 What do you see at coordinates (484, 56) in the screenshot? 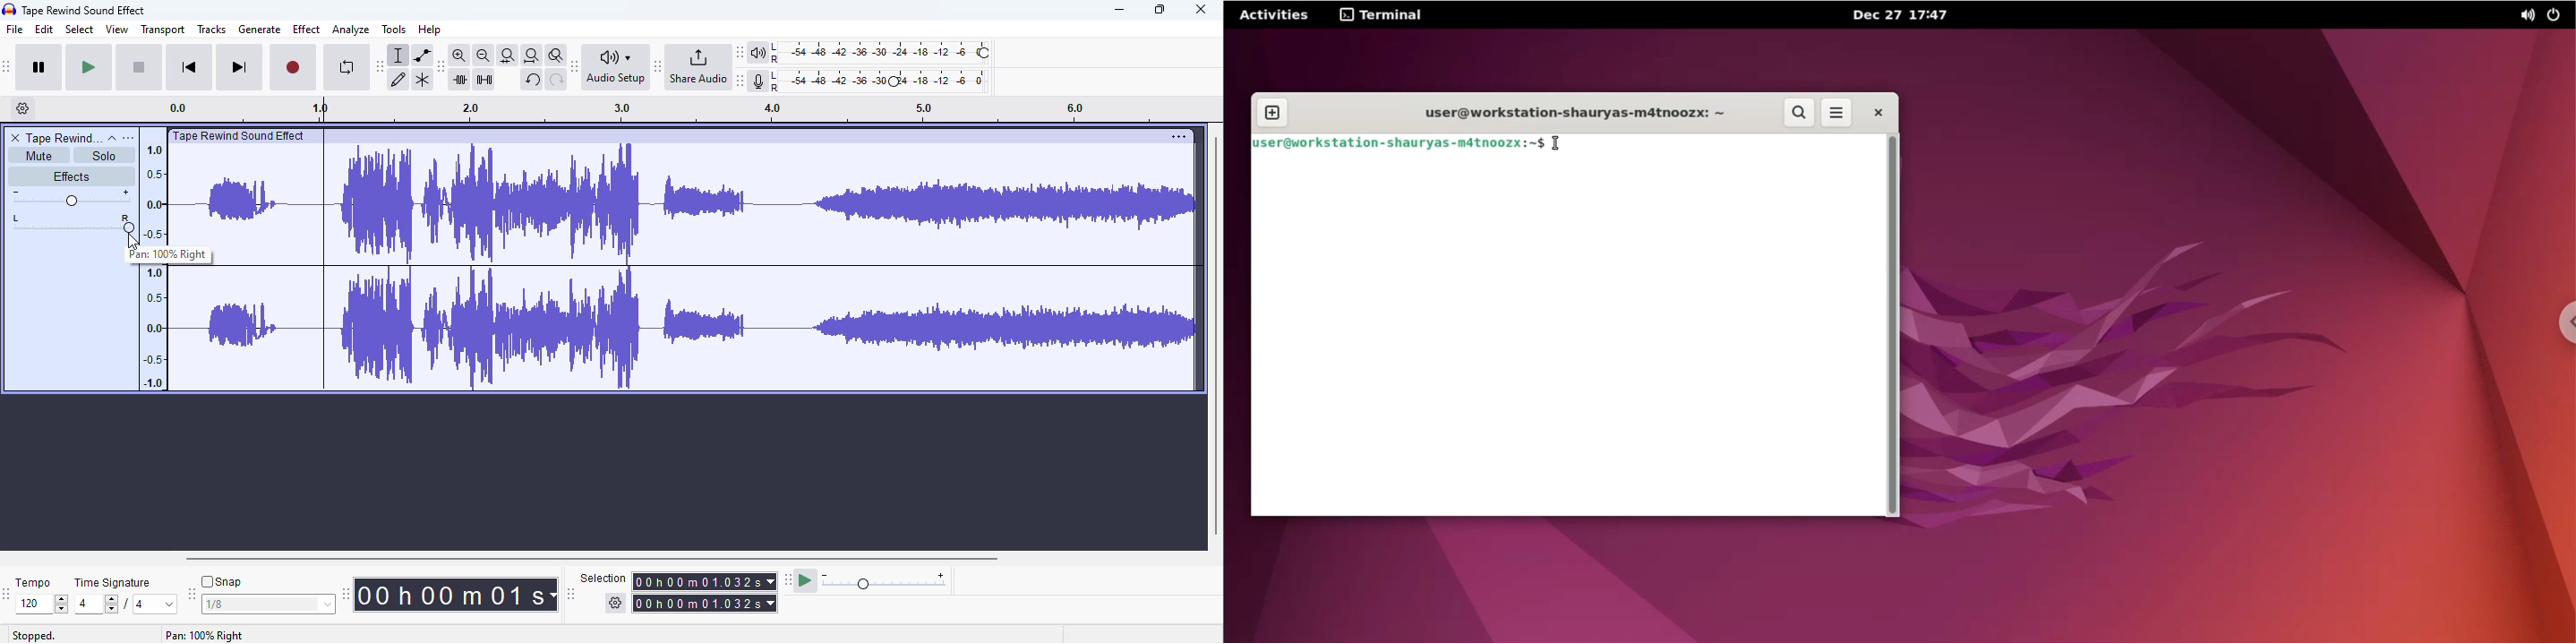
I see `zoom out` at bounding box center [484, 56].